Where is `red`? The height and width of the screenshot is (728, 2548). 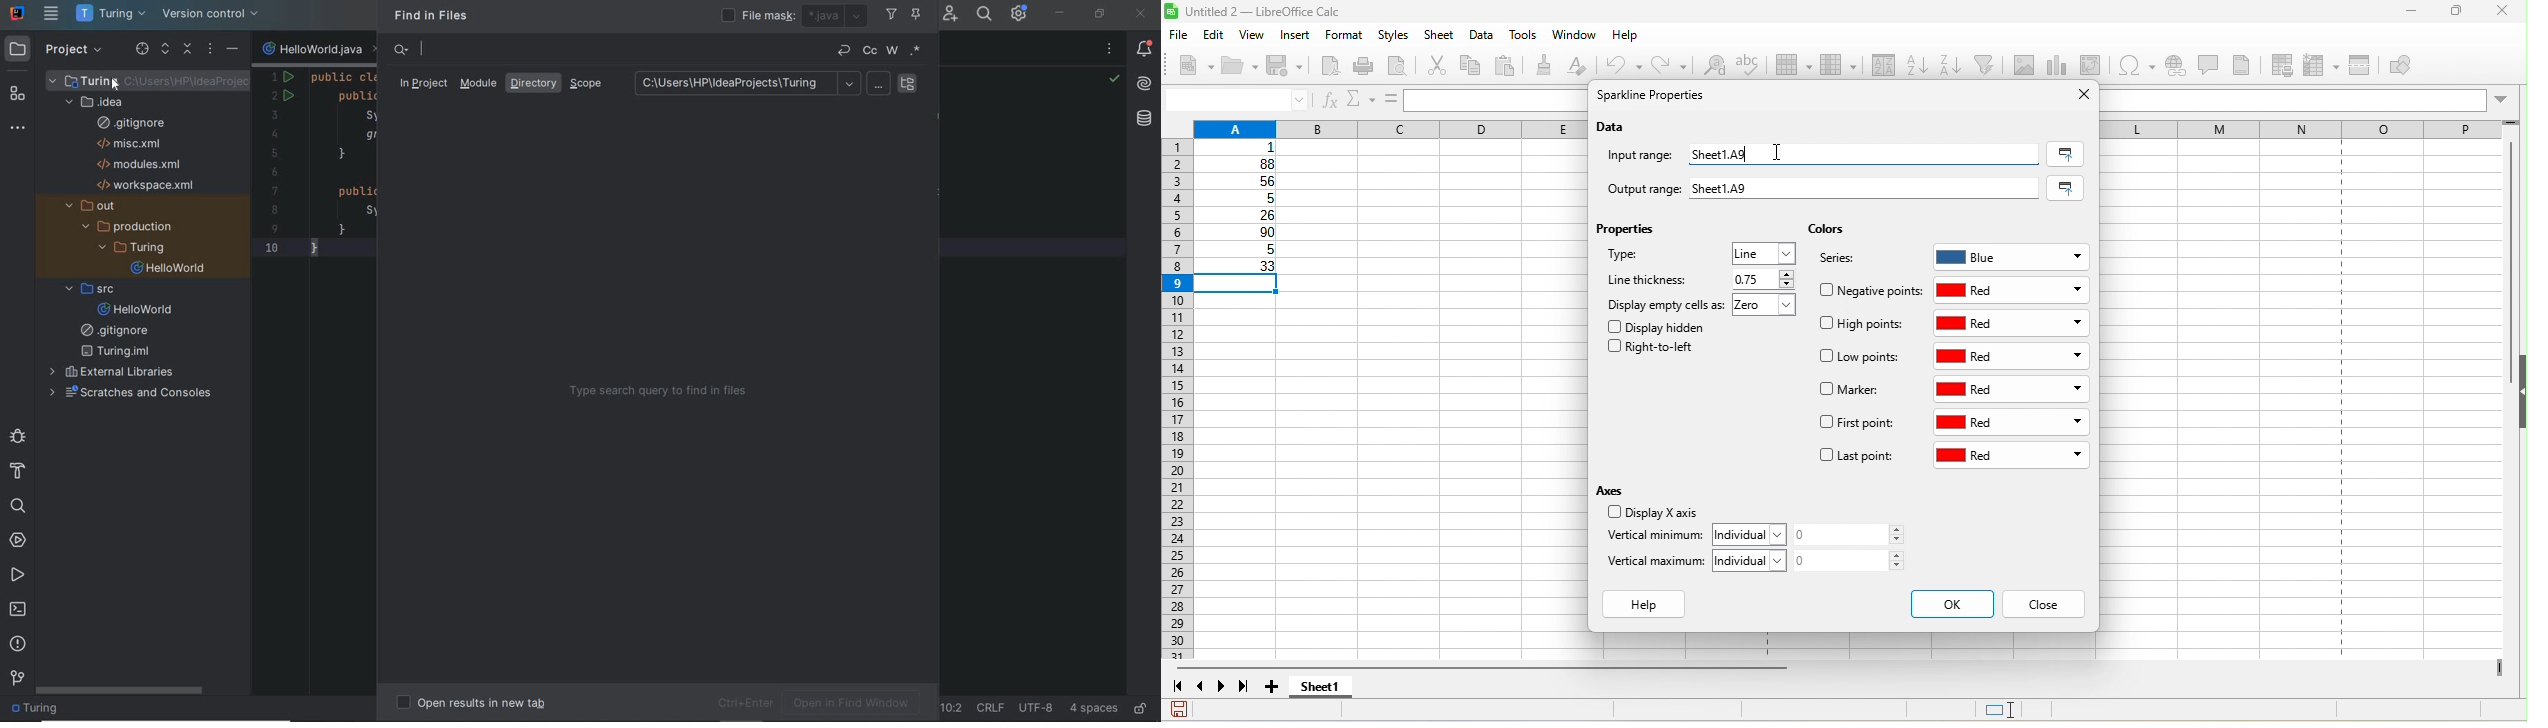 red is located at coordinates (2014, 290).